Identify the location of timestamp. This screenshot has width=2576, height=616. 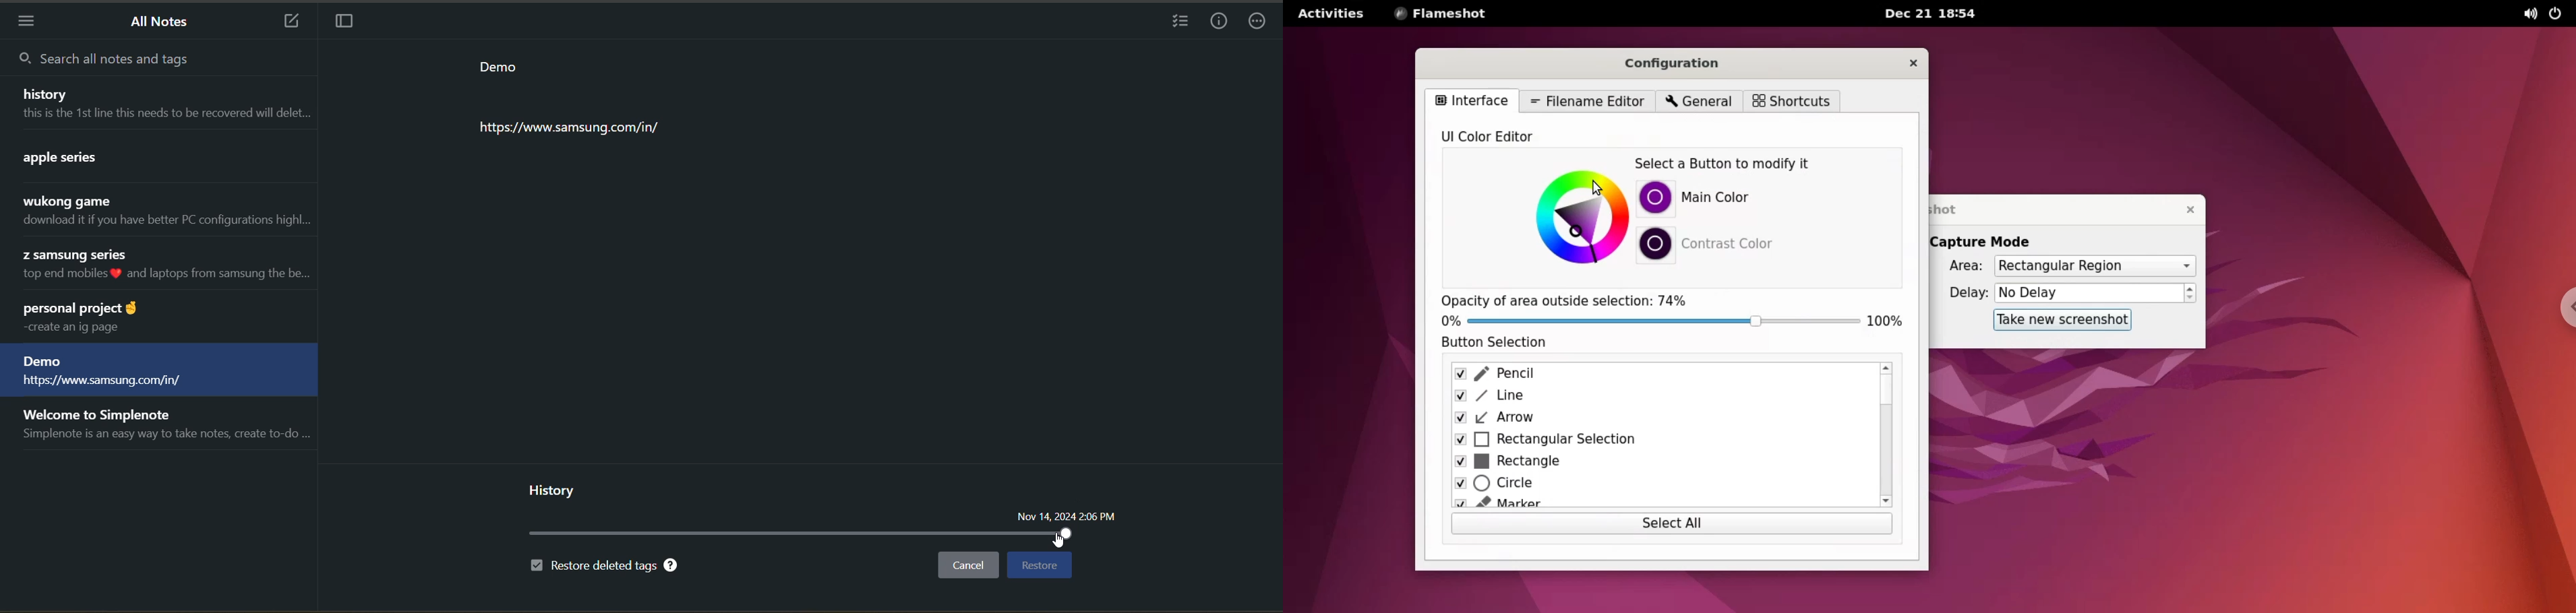
(1066, 517).